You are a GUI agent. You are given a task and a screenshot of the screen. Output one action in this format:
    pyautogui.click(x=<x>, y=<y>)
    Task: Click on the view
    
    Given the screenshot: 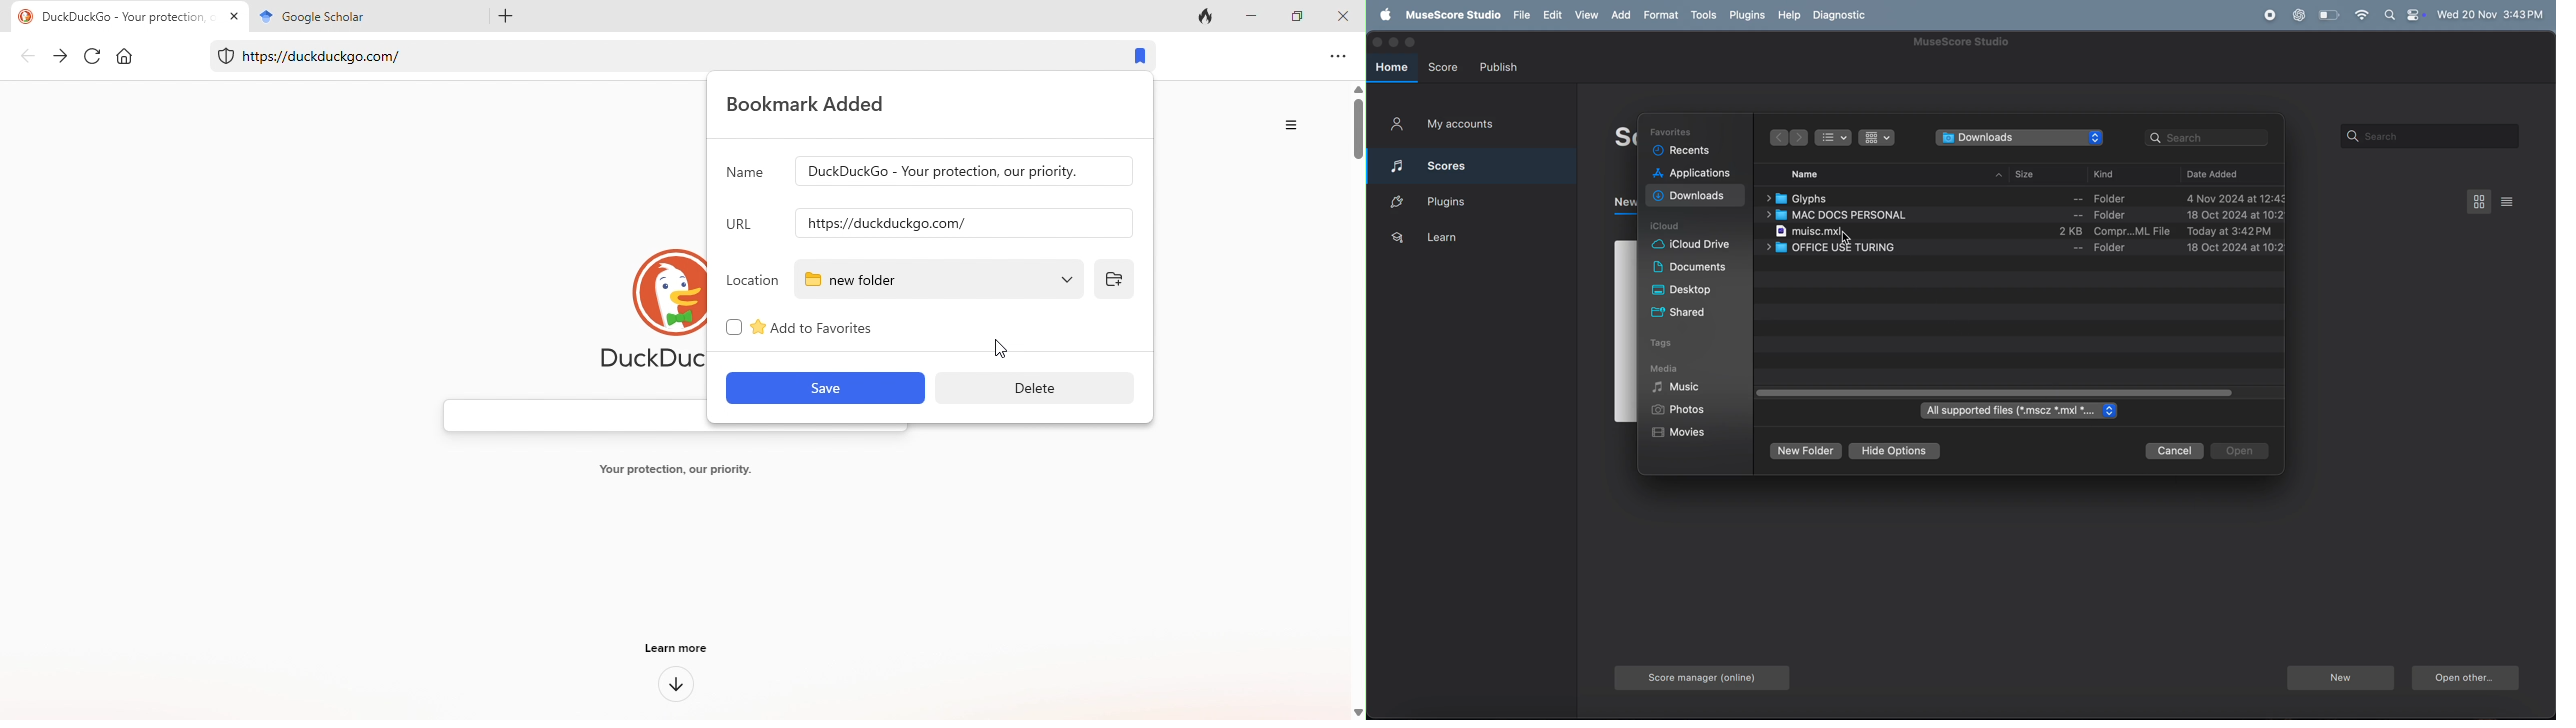 What is the action you would take?
    pyautogui.click(x=1585, y=15)
    